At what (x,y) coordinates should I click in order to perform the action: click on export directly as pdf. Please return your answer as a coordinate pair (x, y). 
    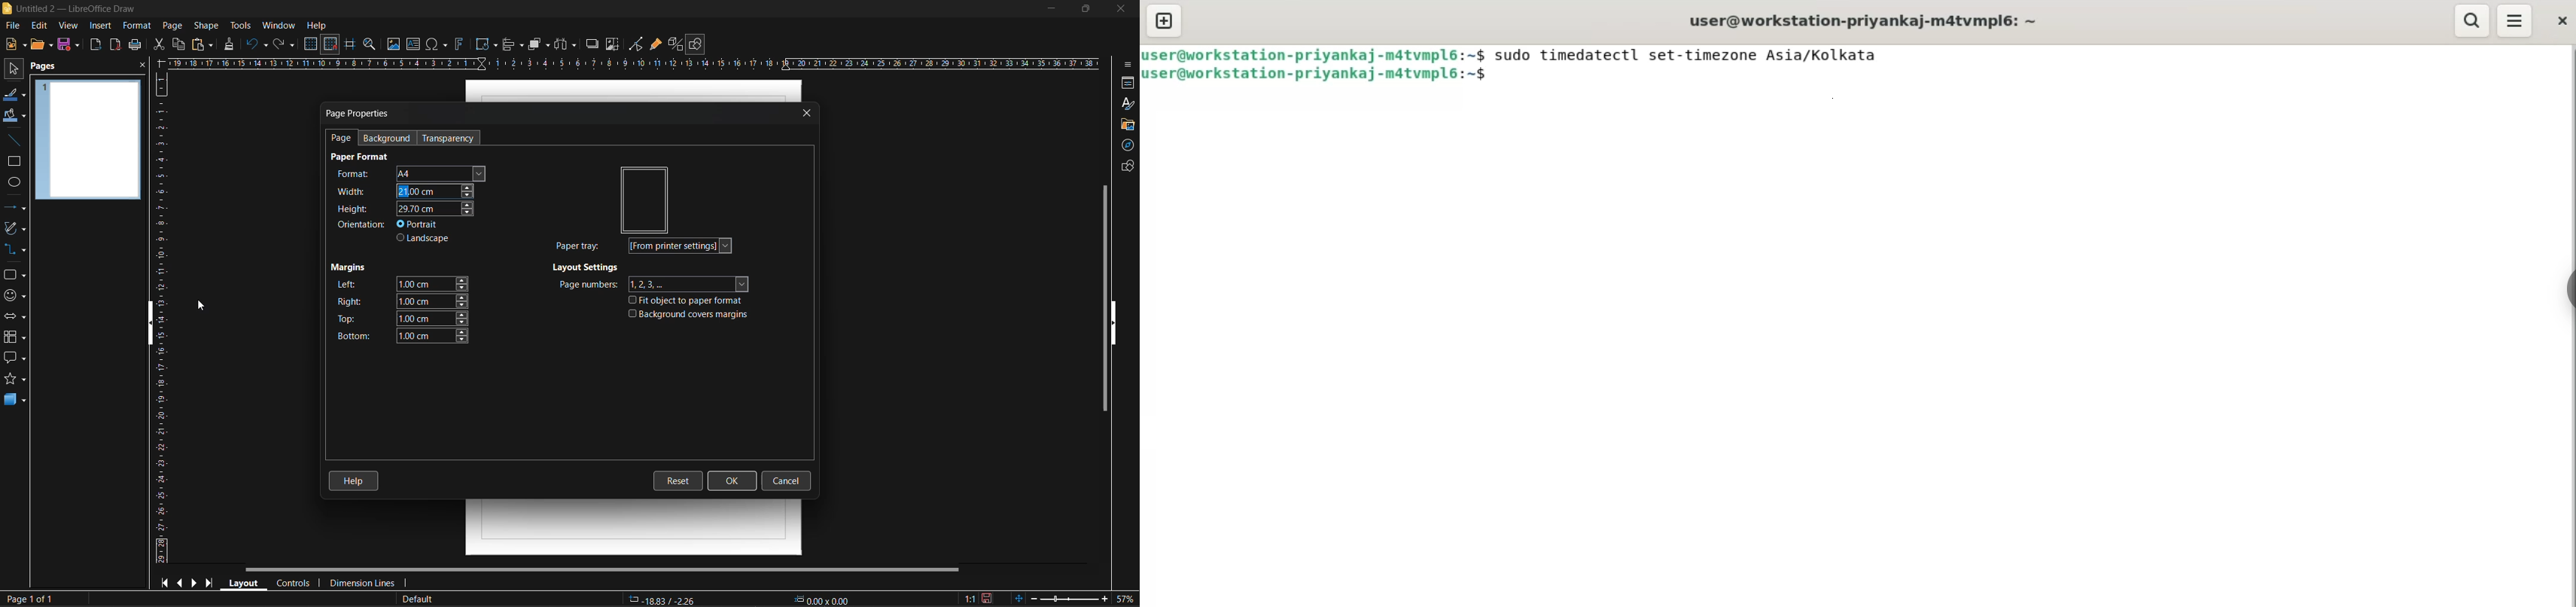
    Looking at the image, I should click on (115, 45).